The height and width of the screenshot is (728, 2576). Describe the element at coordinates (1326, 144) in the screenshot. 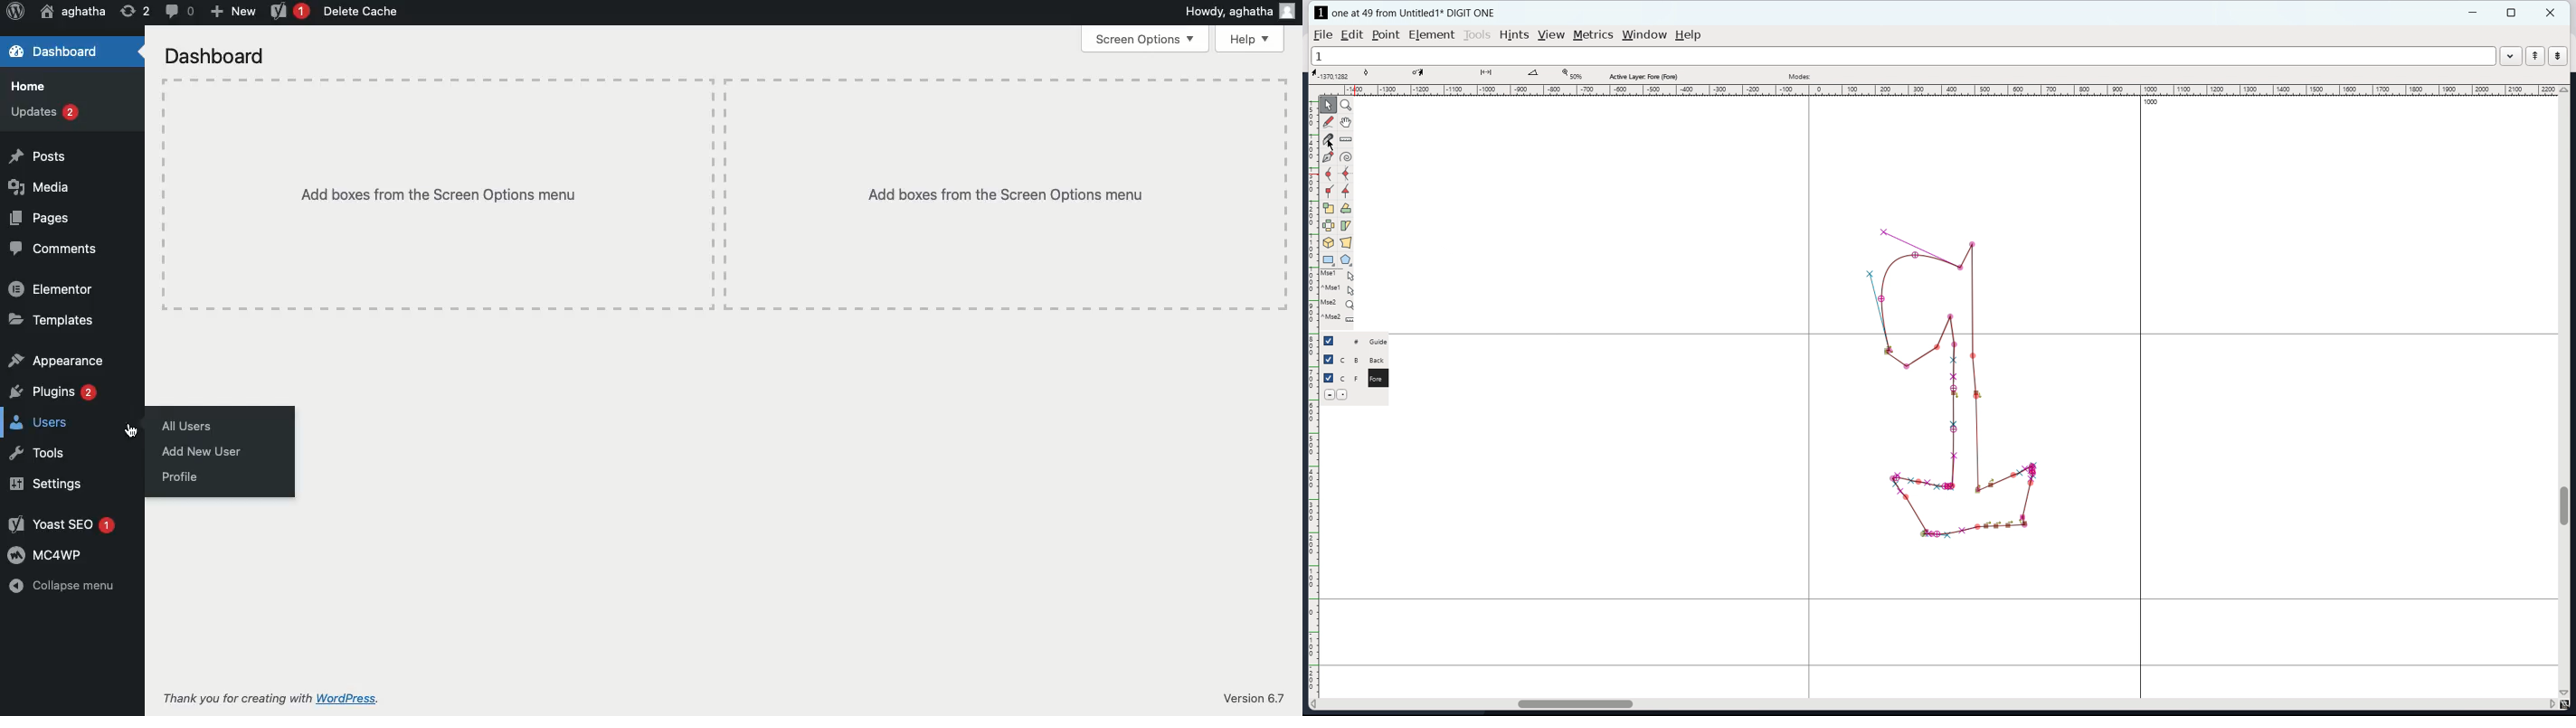

I see `cursor` at that location.